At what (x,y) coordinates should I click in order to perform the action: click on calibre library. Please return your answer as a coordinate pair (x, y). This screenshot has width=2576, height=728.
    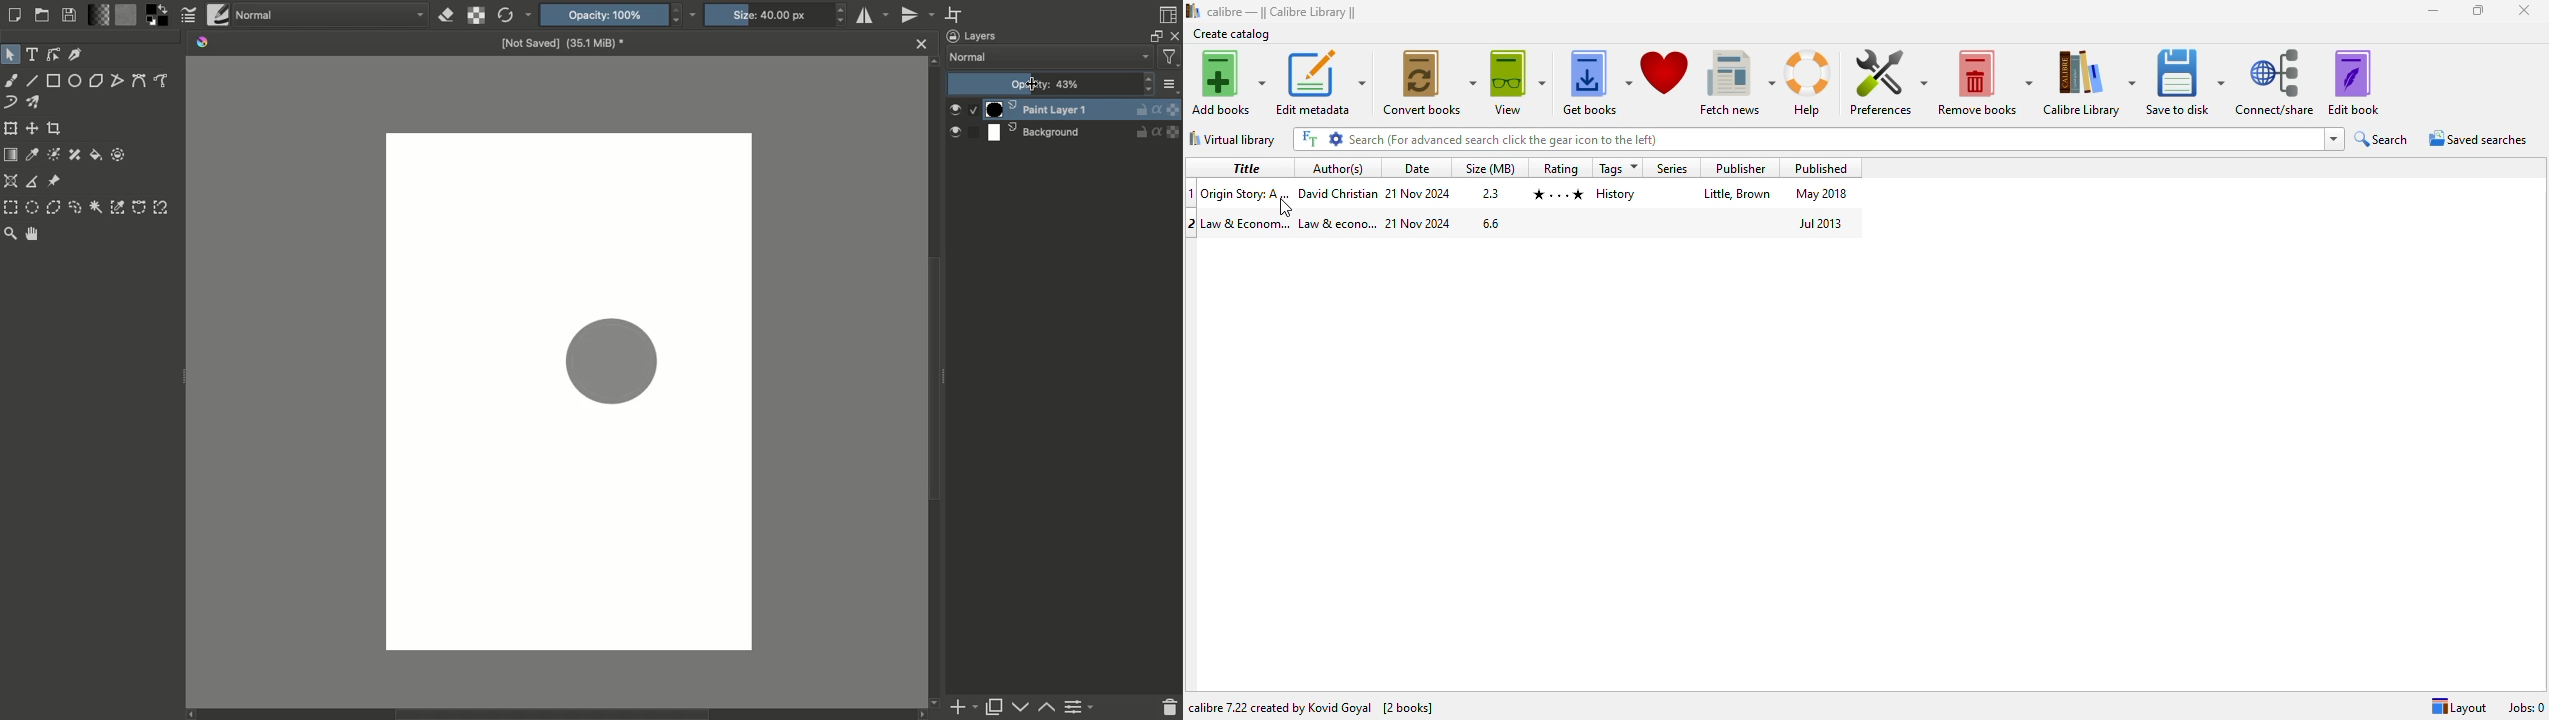
    Looking at the image, I should click on (1283, 12).